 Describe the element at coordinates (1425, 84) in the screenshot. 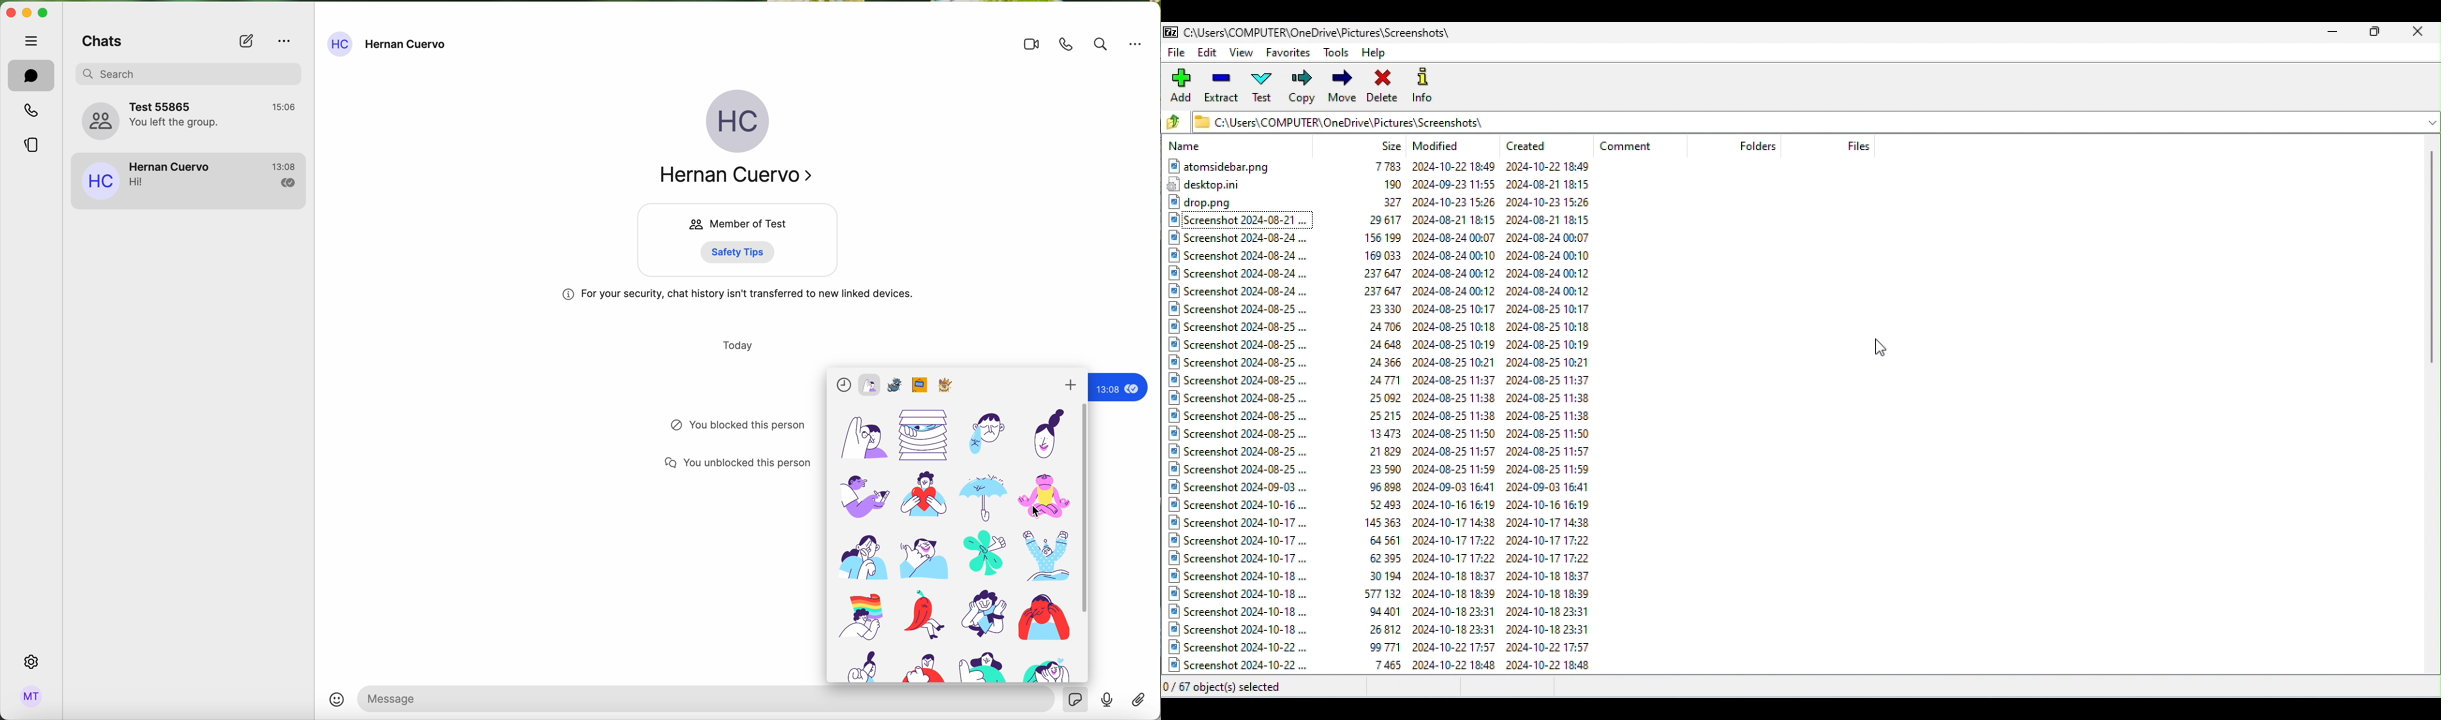

I see `Info` at that location.